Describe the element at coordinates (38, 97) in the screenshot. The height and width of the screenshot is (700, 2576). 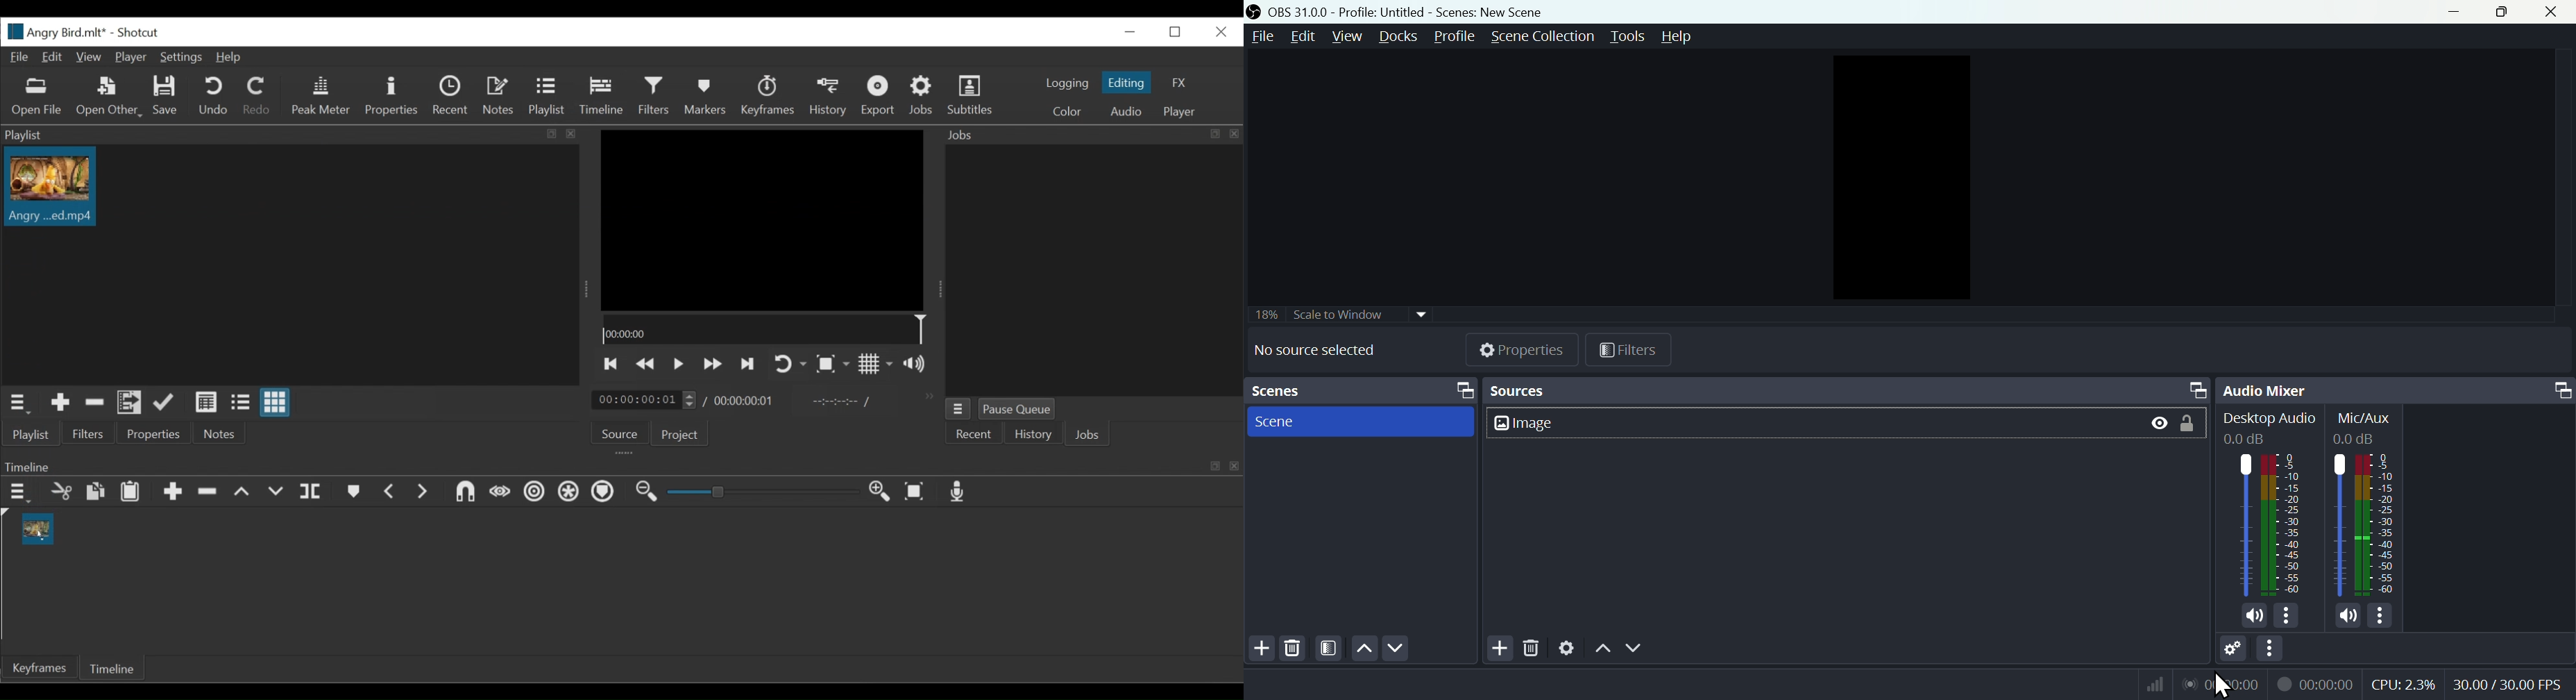
I see `Open Other File` at that location.